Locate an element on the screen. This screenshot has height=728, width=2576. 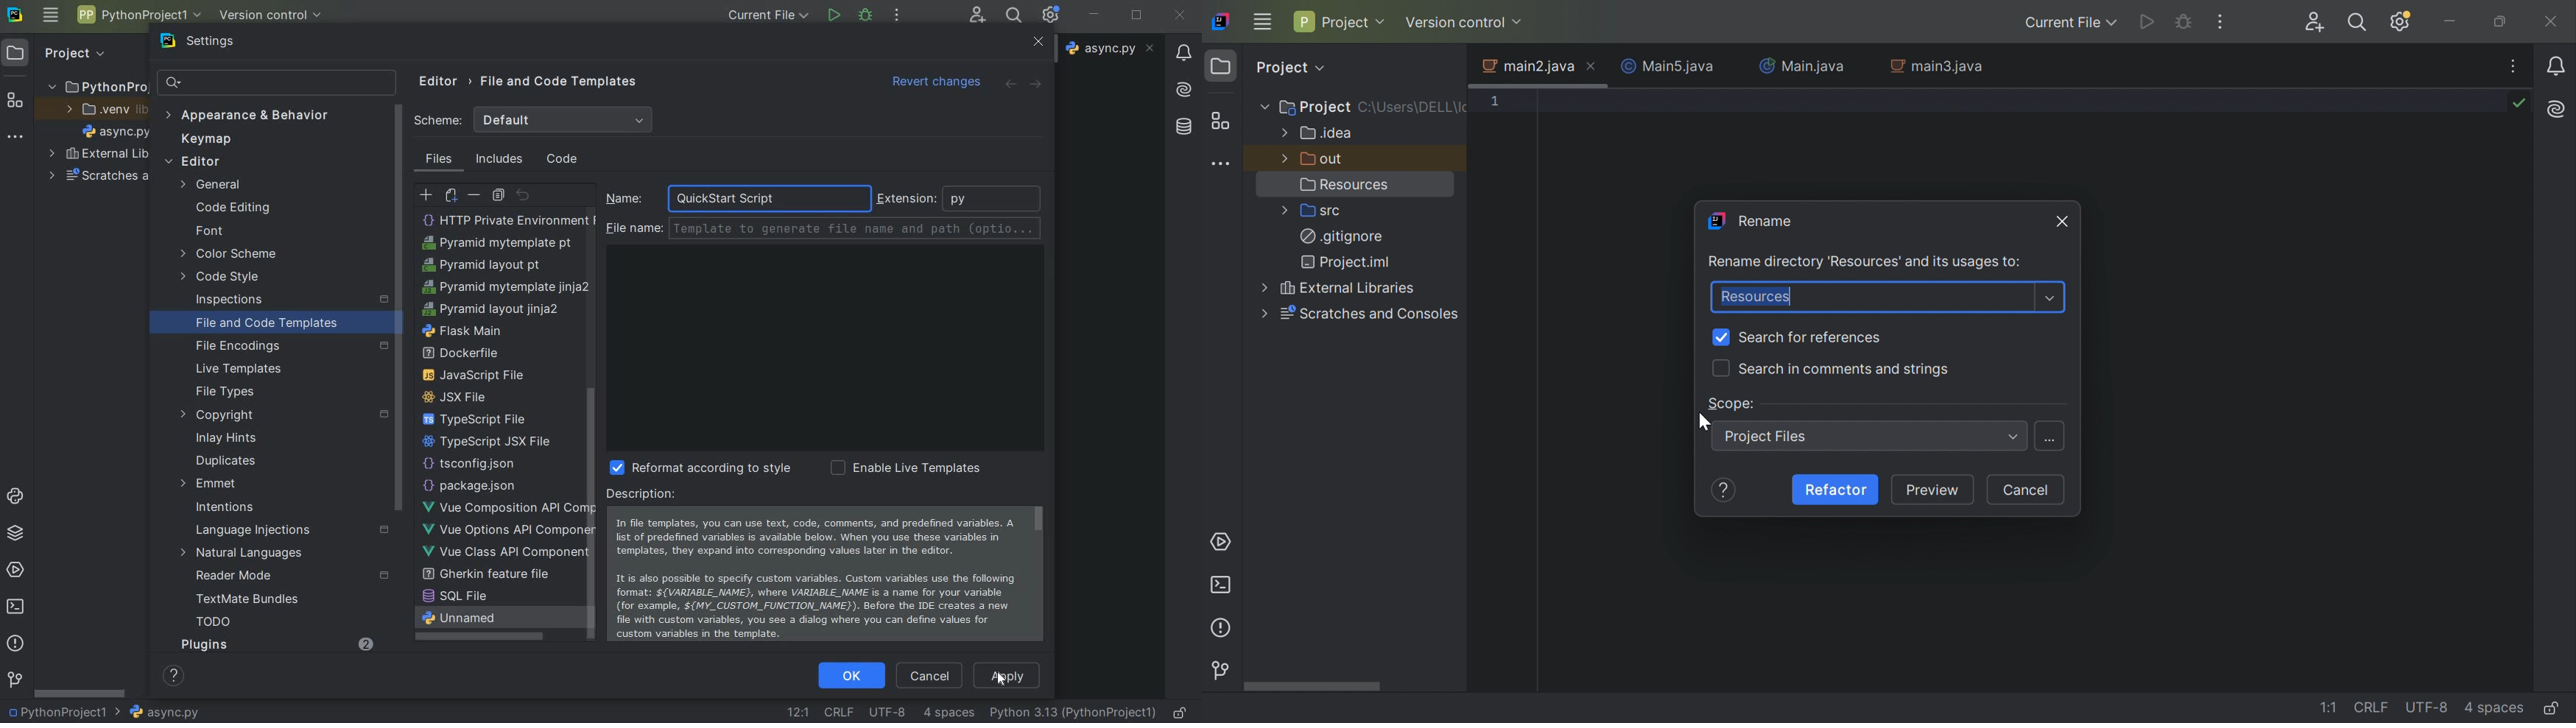
services is located at coordinates (16, 569).